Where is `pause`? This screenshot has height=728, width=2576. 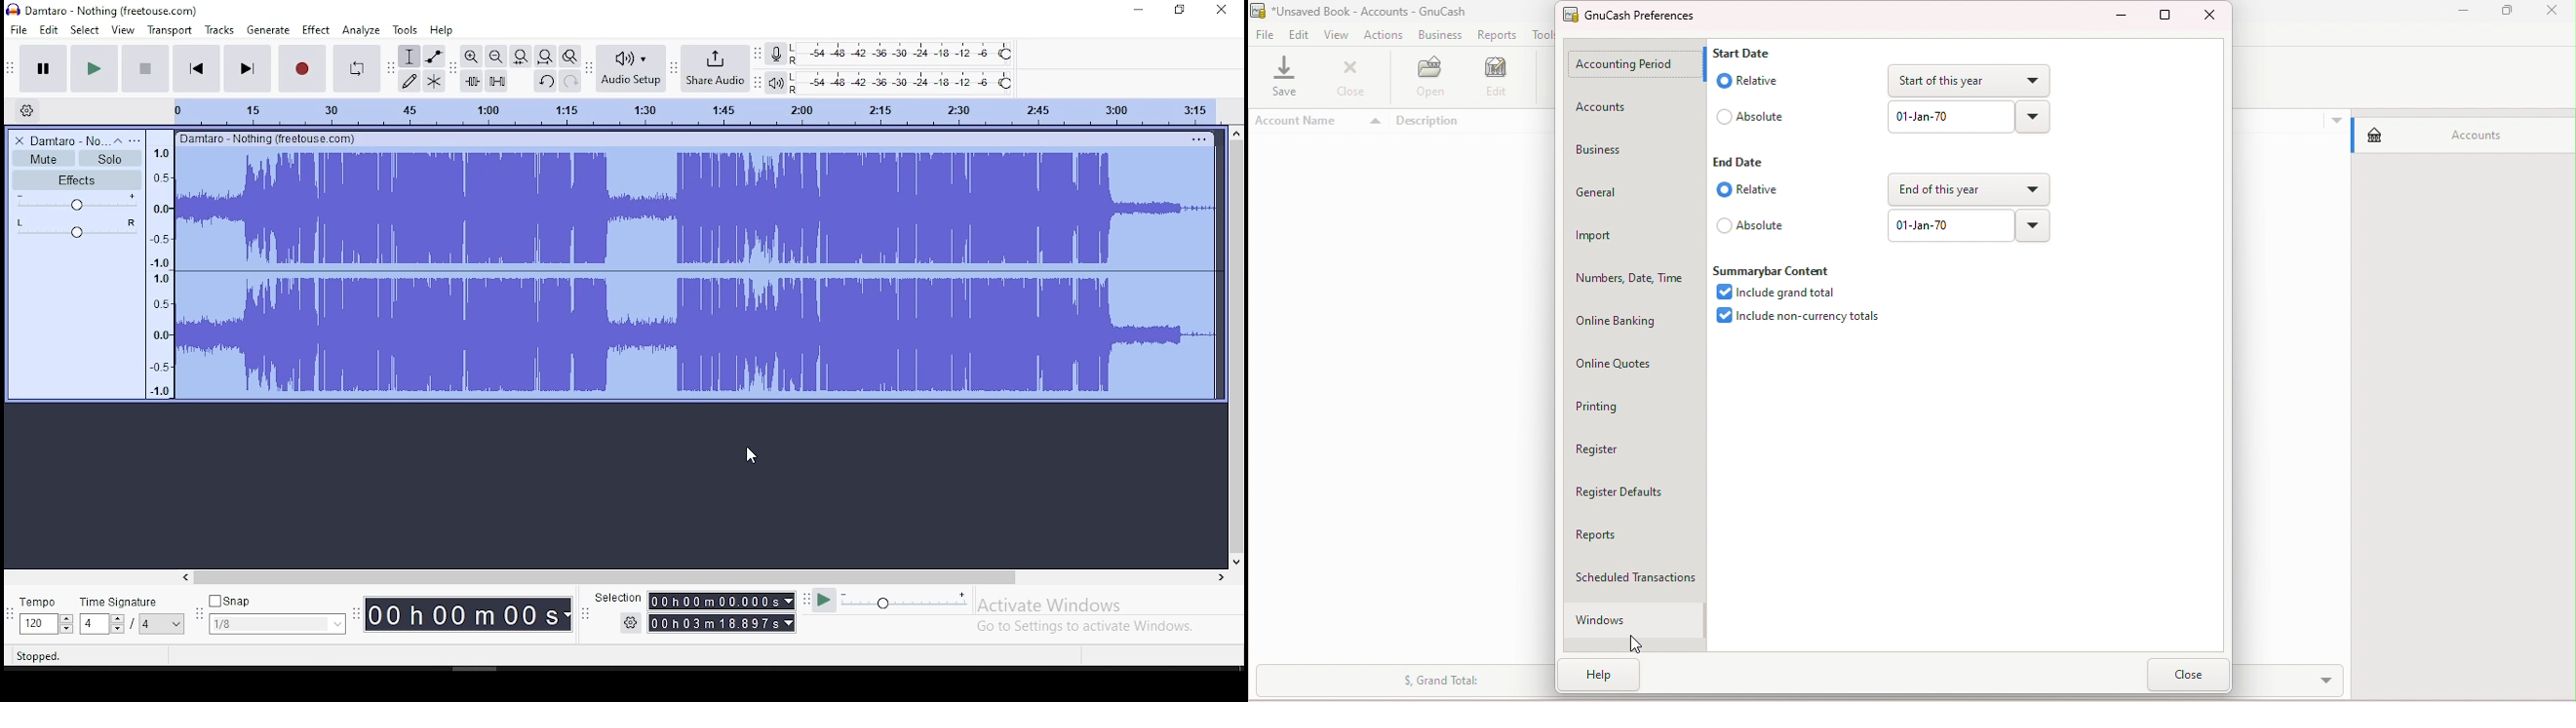 pause is located at coordinates (43, 67).